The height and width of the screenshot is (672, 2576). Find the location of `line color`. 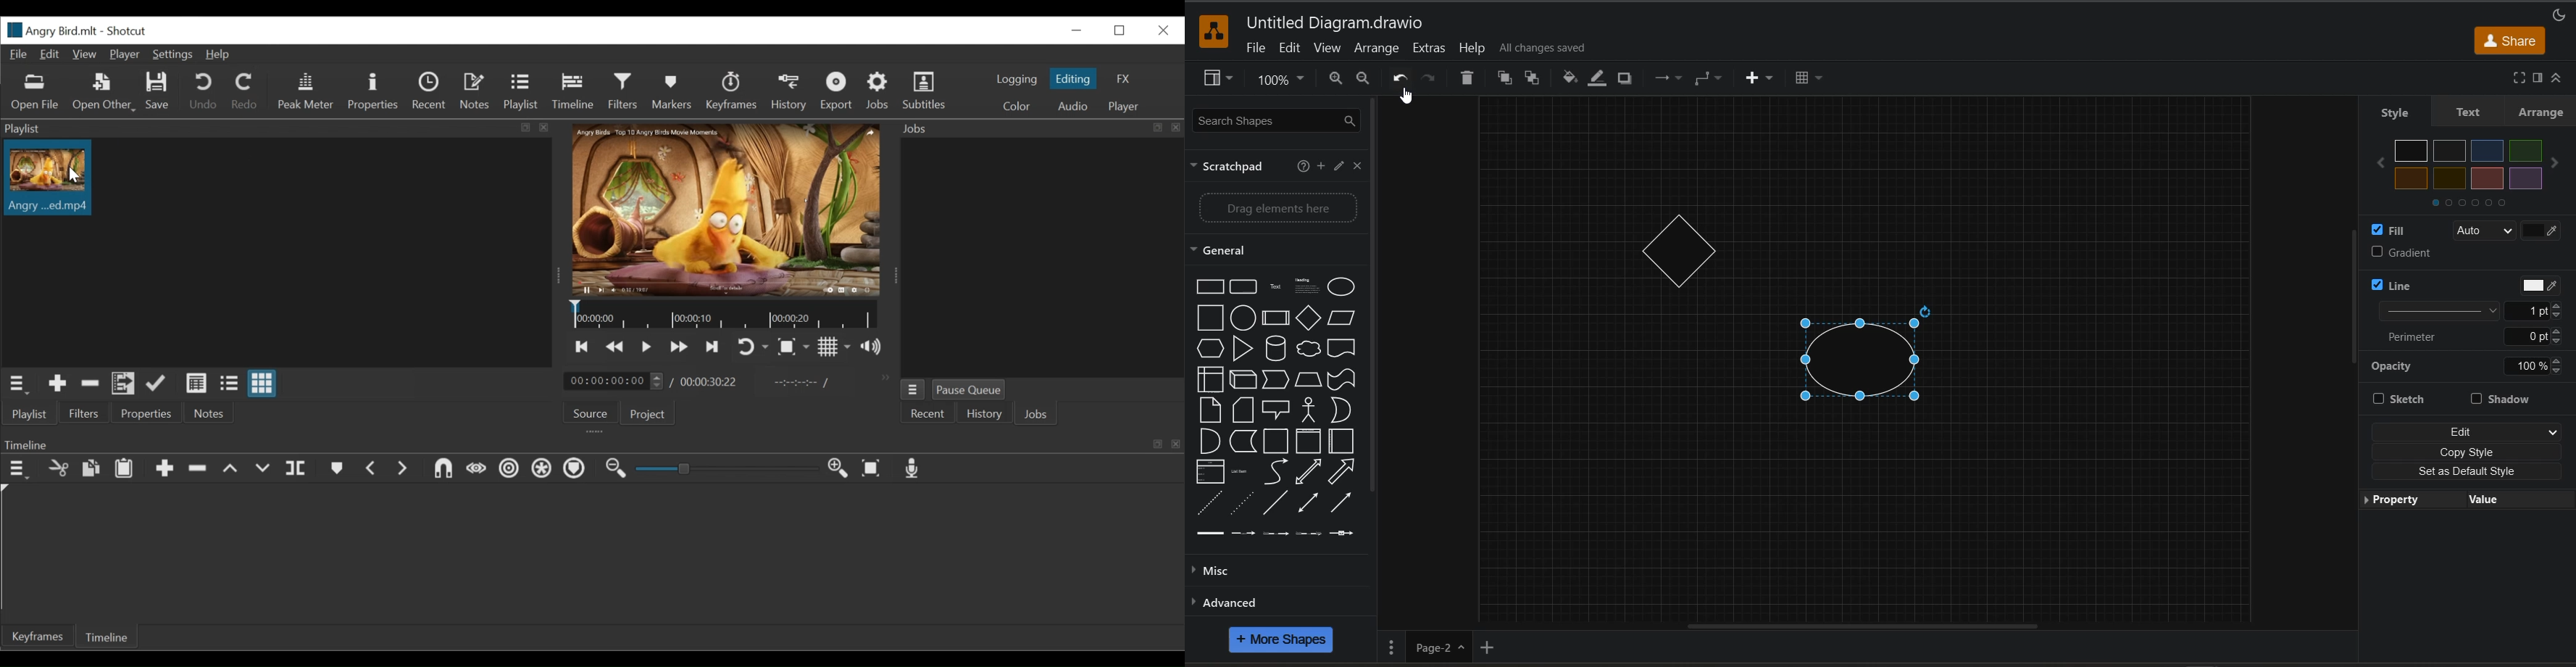

line color is located at coordinates (1596, 80).